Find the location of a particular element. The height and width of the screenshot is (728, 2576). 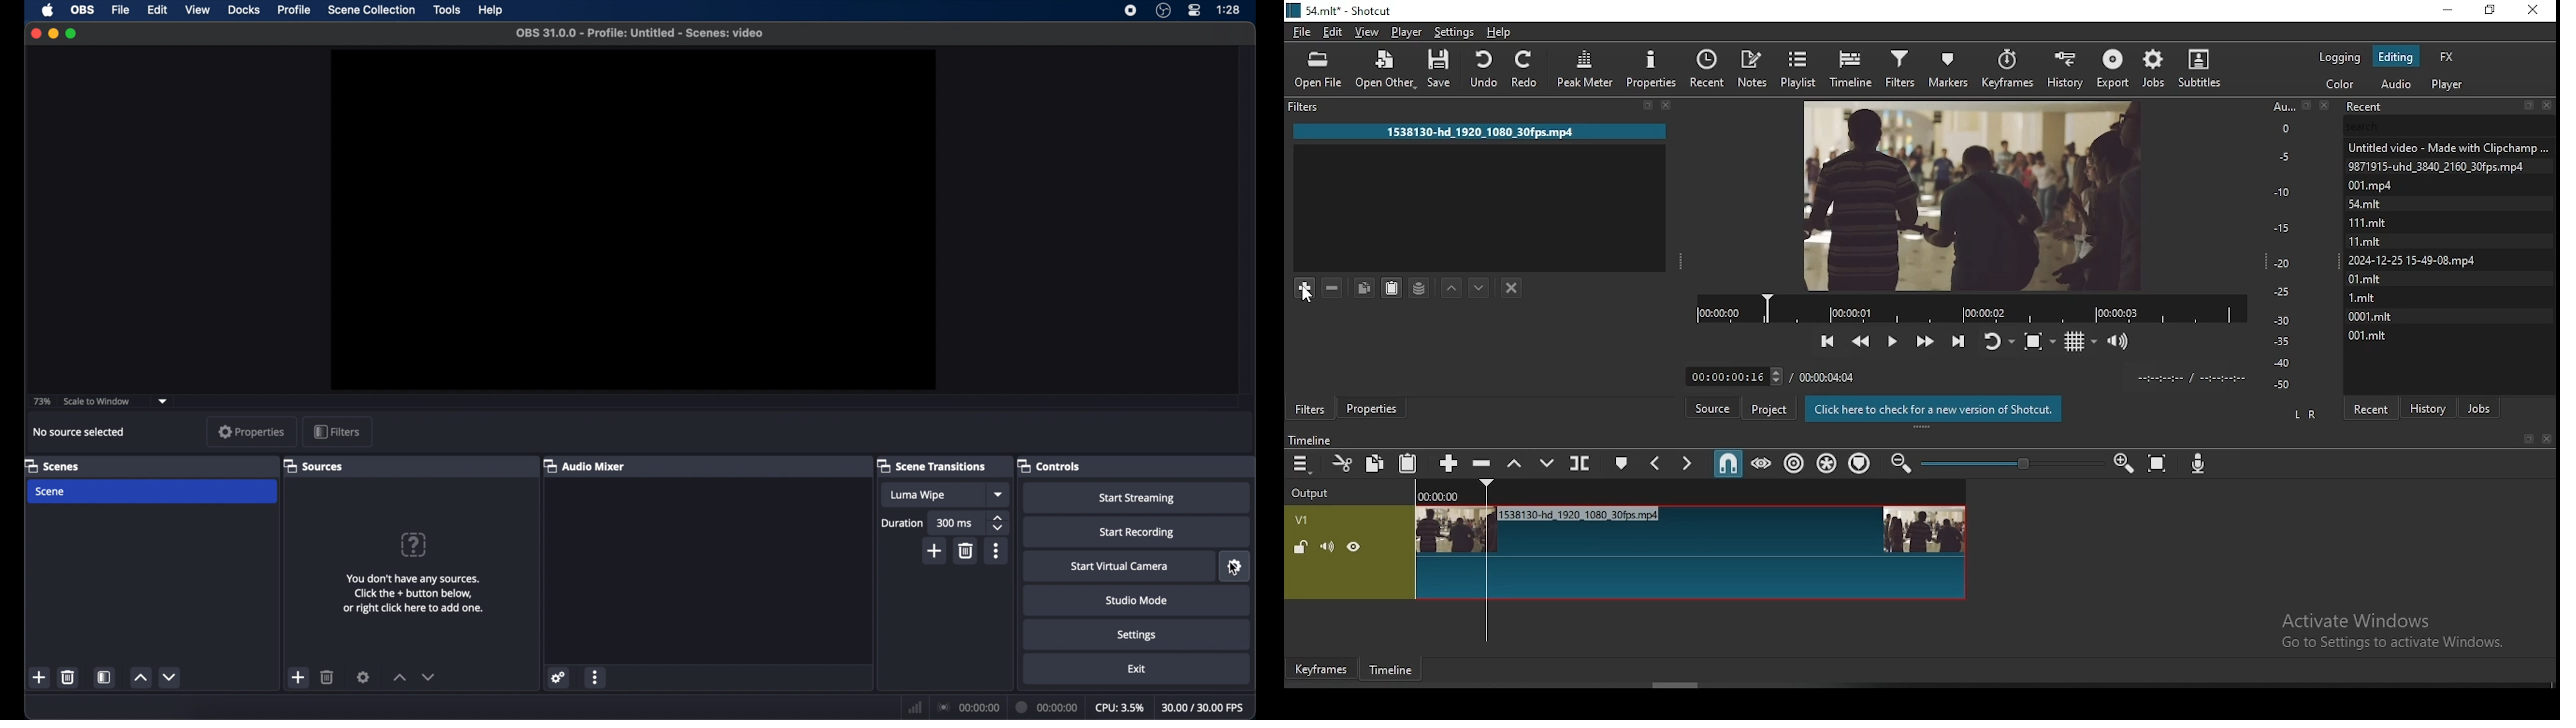

recent is located at coordinates (1710, 68).